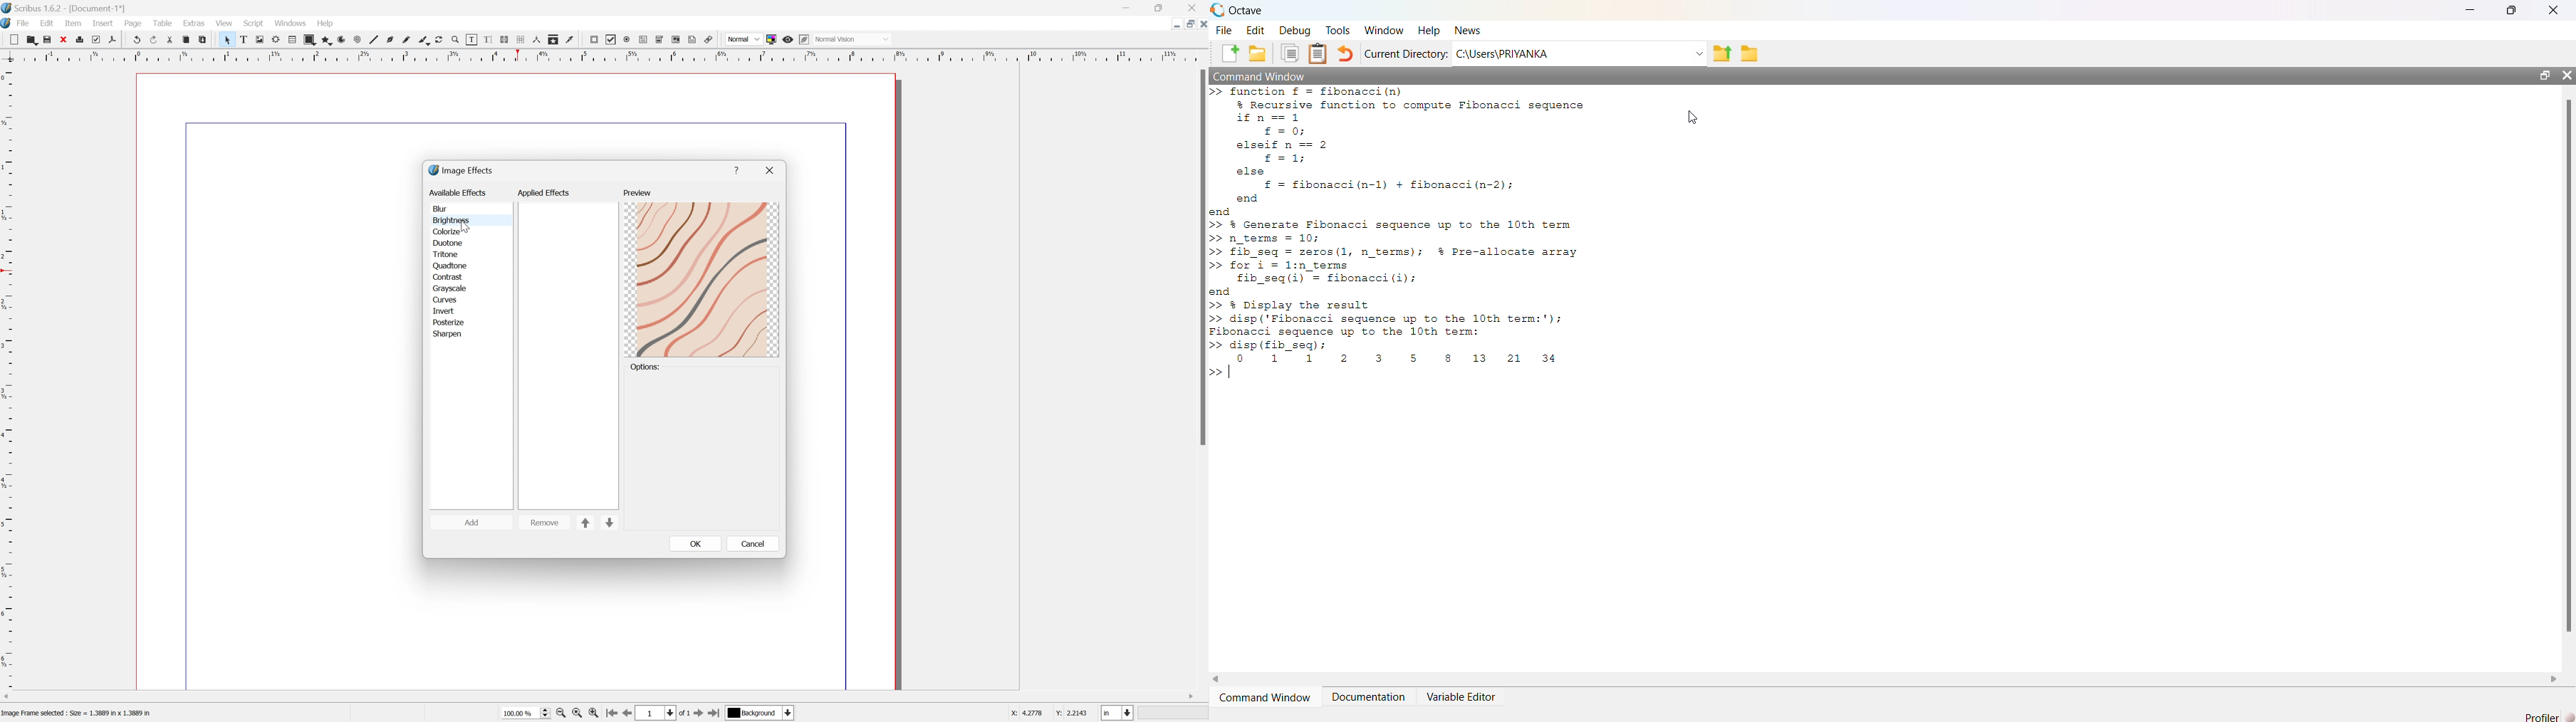 This screenshot has width=2576, height=728. I want to click on PDF checkbox, so click(612, 40).